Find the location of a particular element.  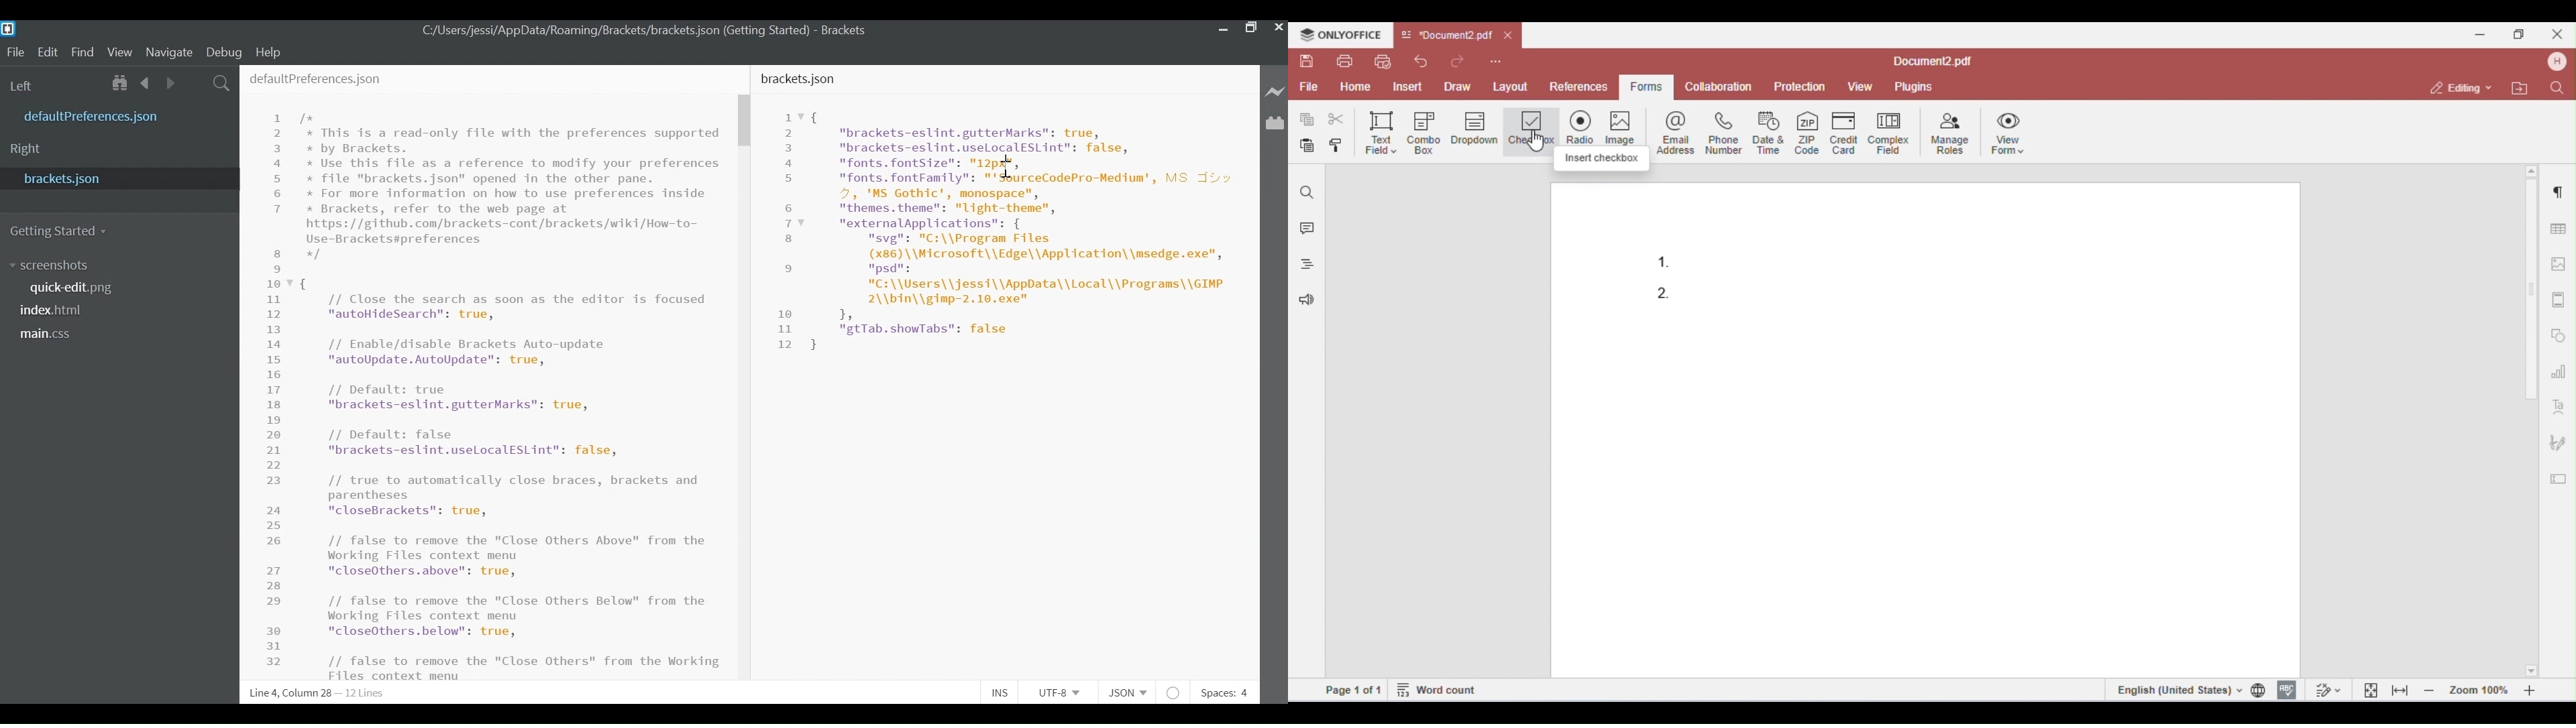

INS is located at coordinates (1004, 692).